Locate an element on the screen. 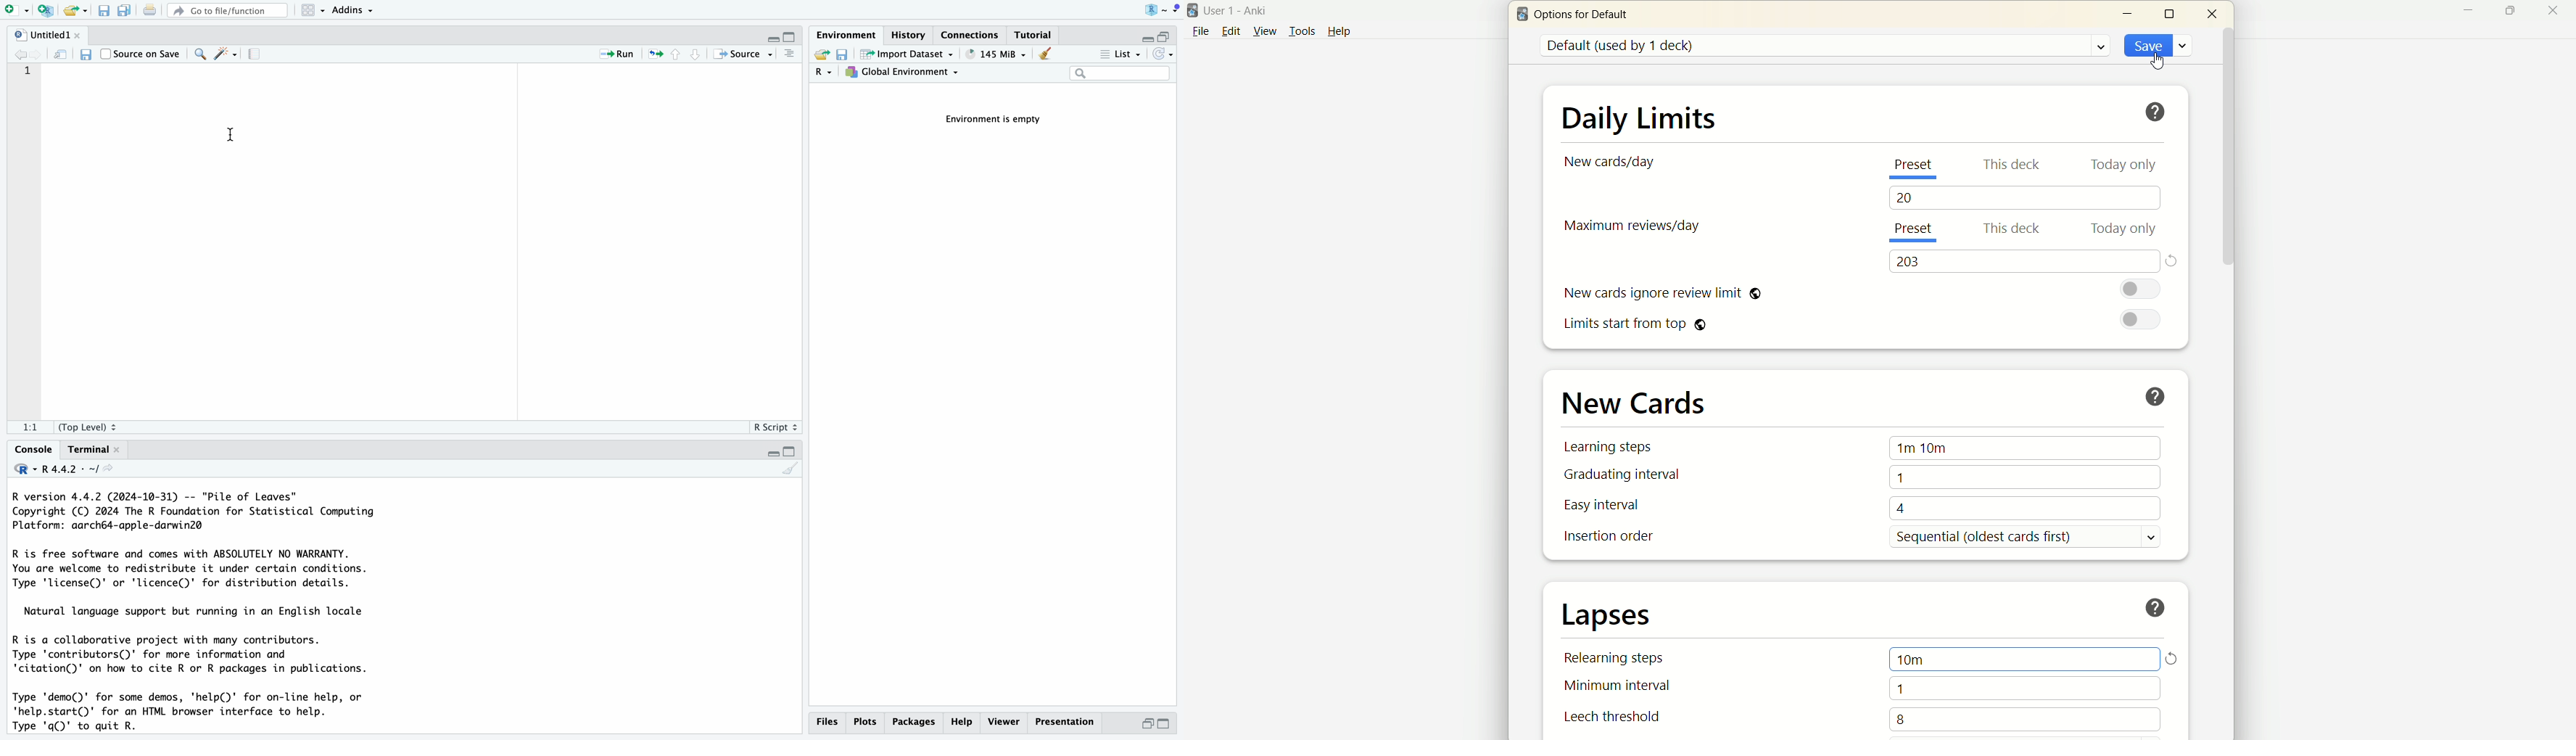 This screenshot has height=756, width=2576. print the current file is located at coordinates (148, 9).